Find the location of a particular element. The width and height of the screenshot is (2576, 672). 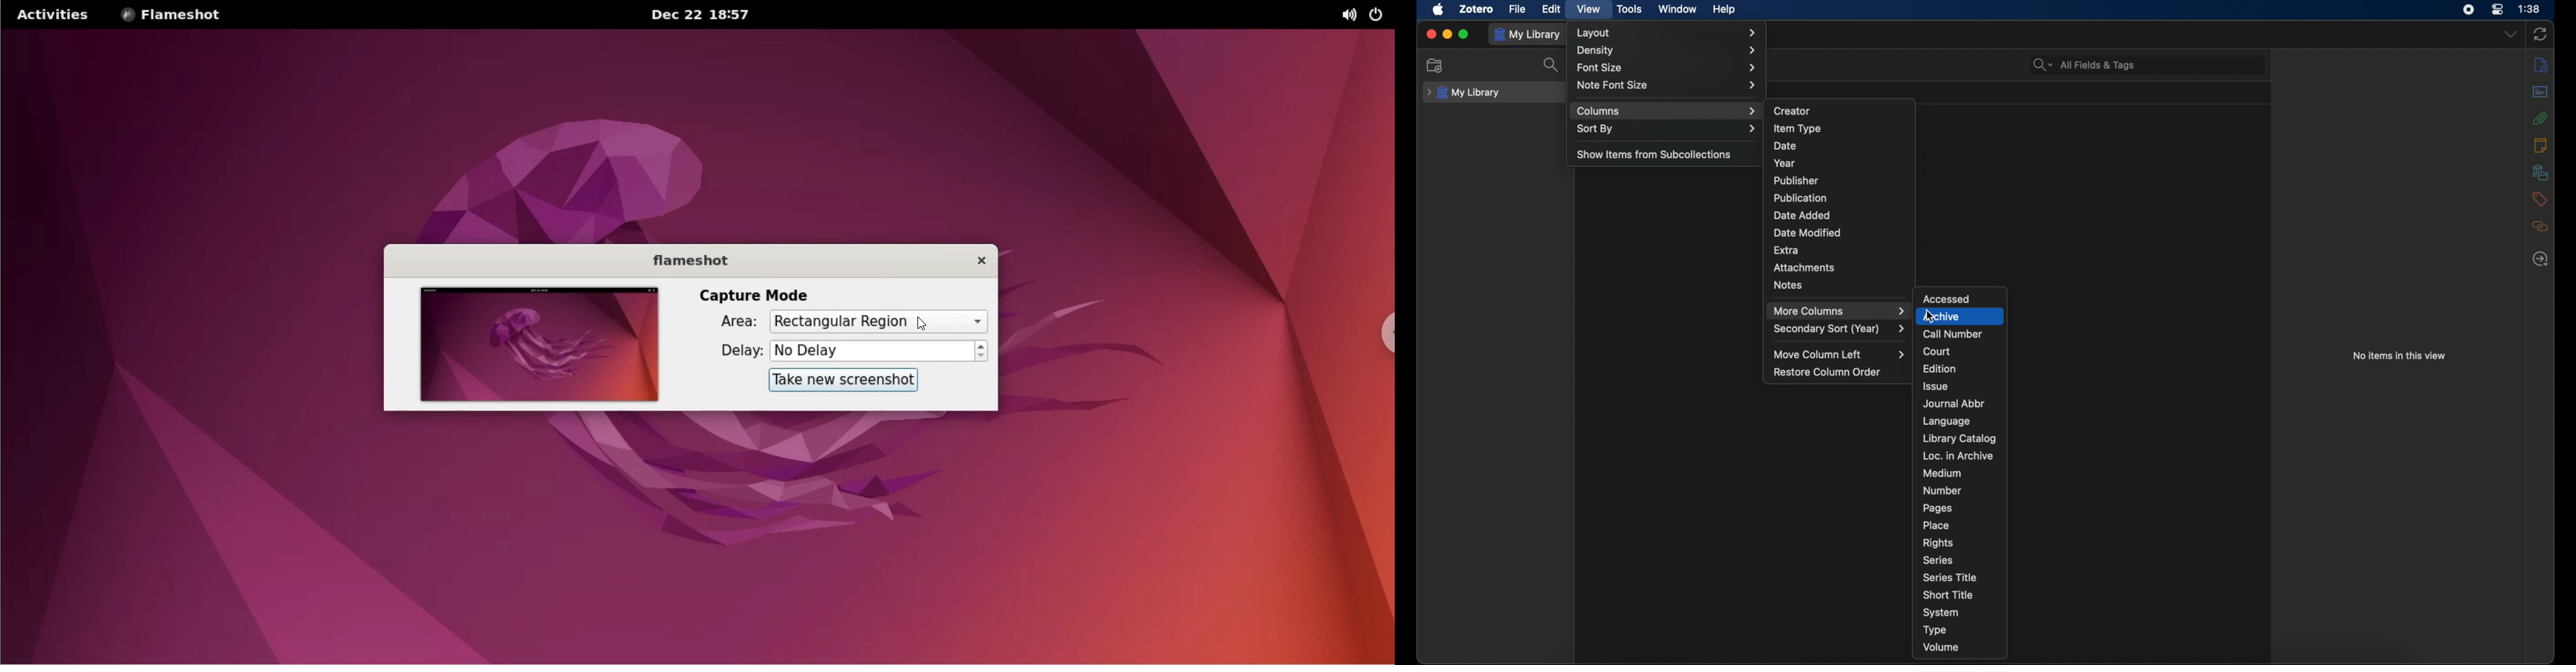

edition is located at coordinates (1940, 369).